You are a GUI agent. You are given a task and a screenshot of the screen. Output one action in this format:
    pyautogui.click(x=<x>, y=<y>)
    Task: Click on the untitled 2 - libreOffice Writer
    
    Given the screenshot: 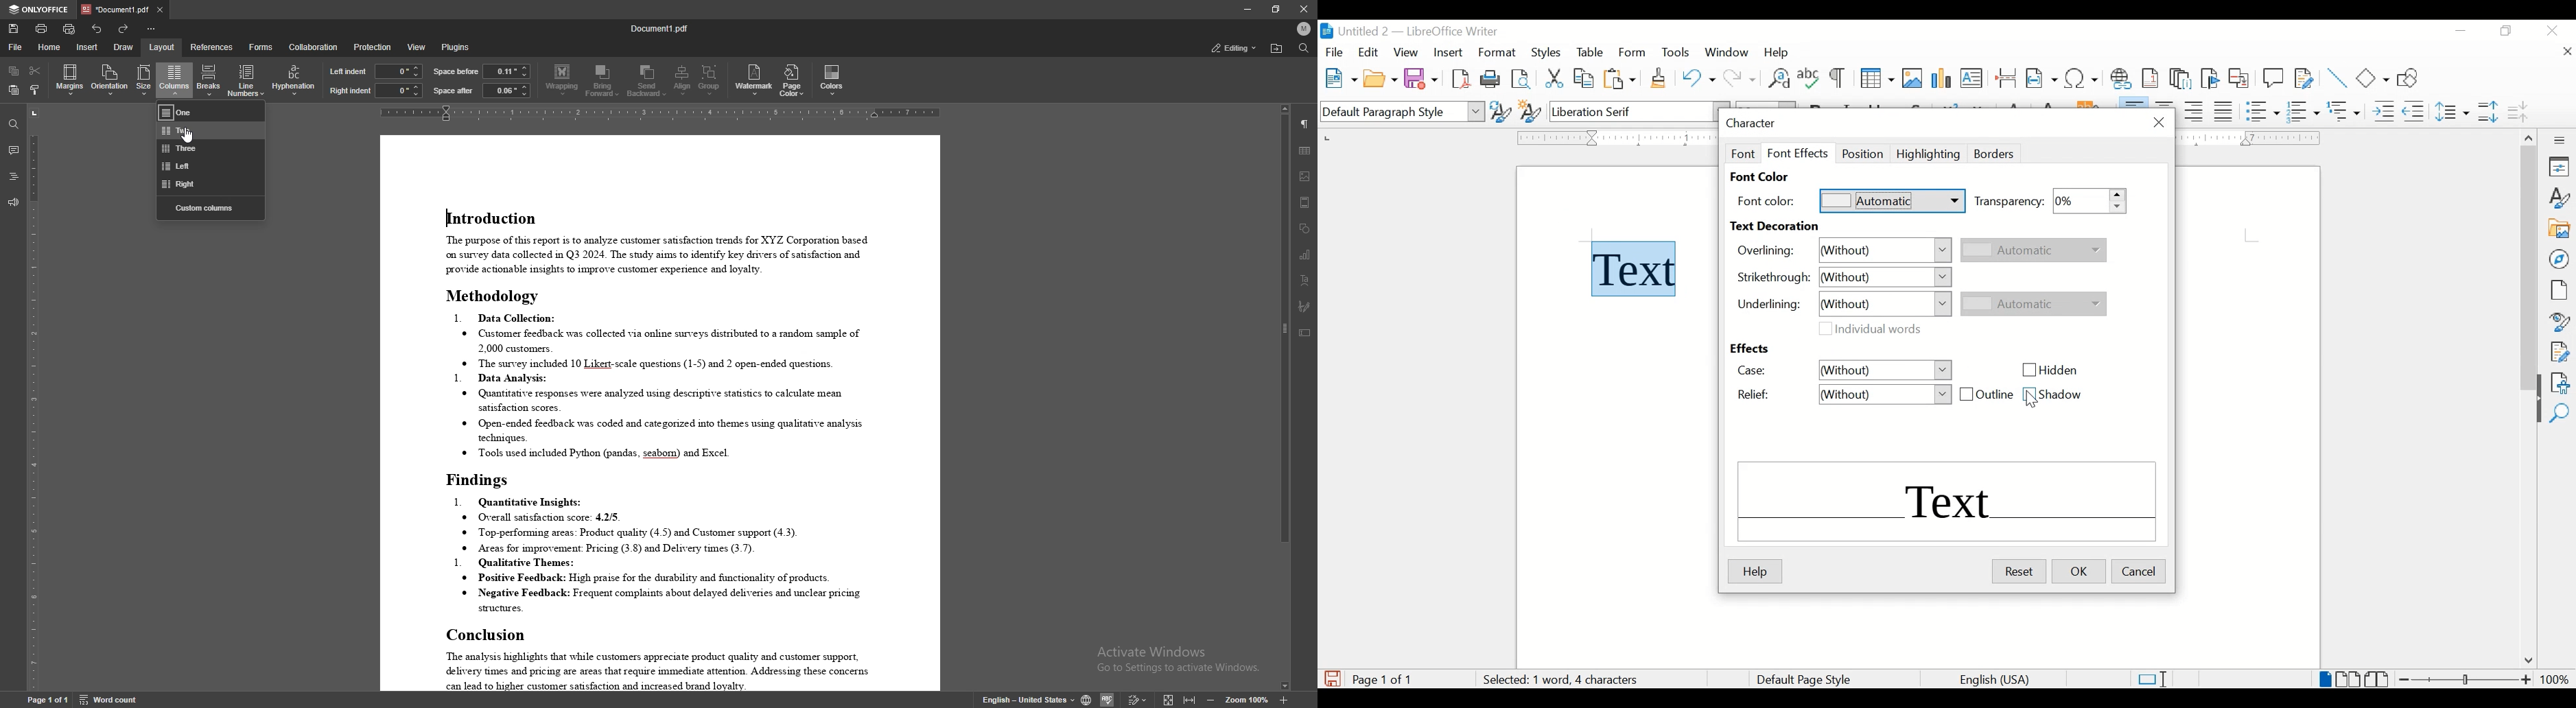 What is the action you would take?
    pyautogui.click(x=1409, y=33)
    